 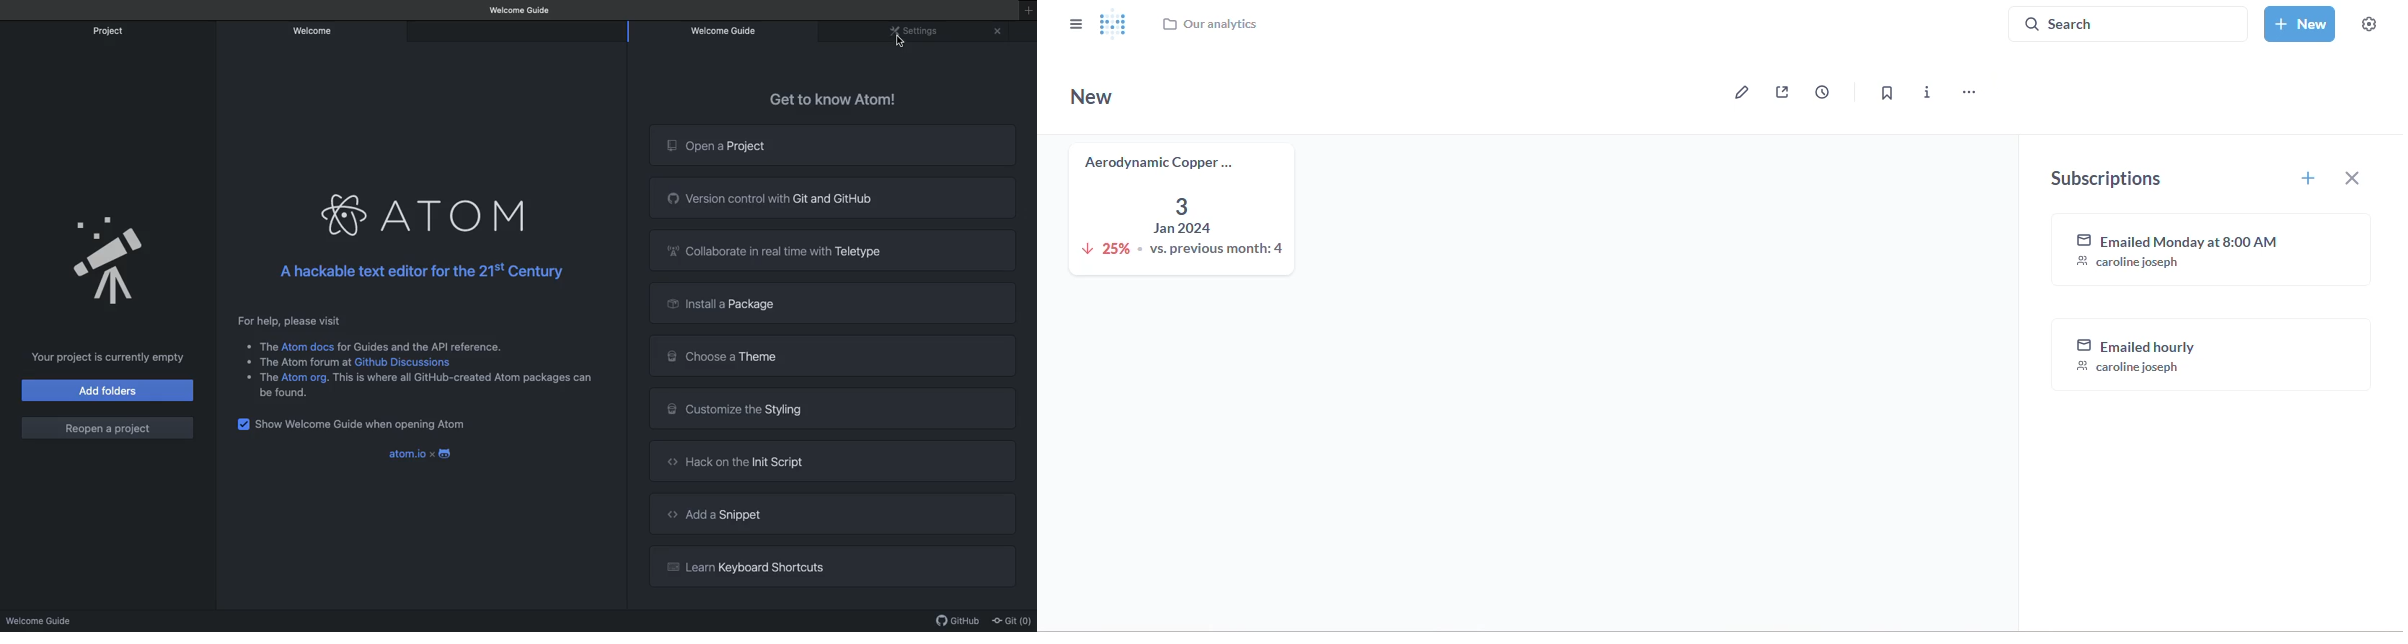 I want to click on bookmark, so click(x=1886, y=93).